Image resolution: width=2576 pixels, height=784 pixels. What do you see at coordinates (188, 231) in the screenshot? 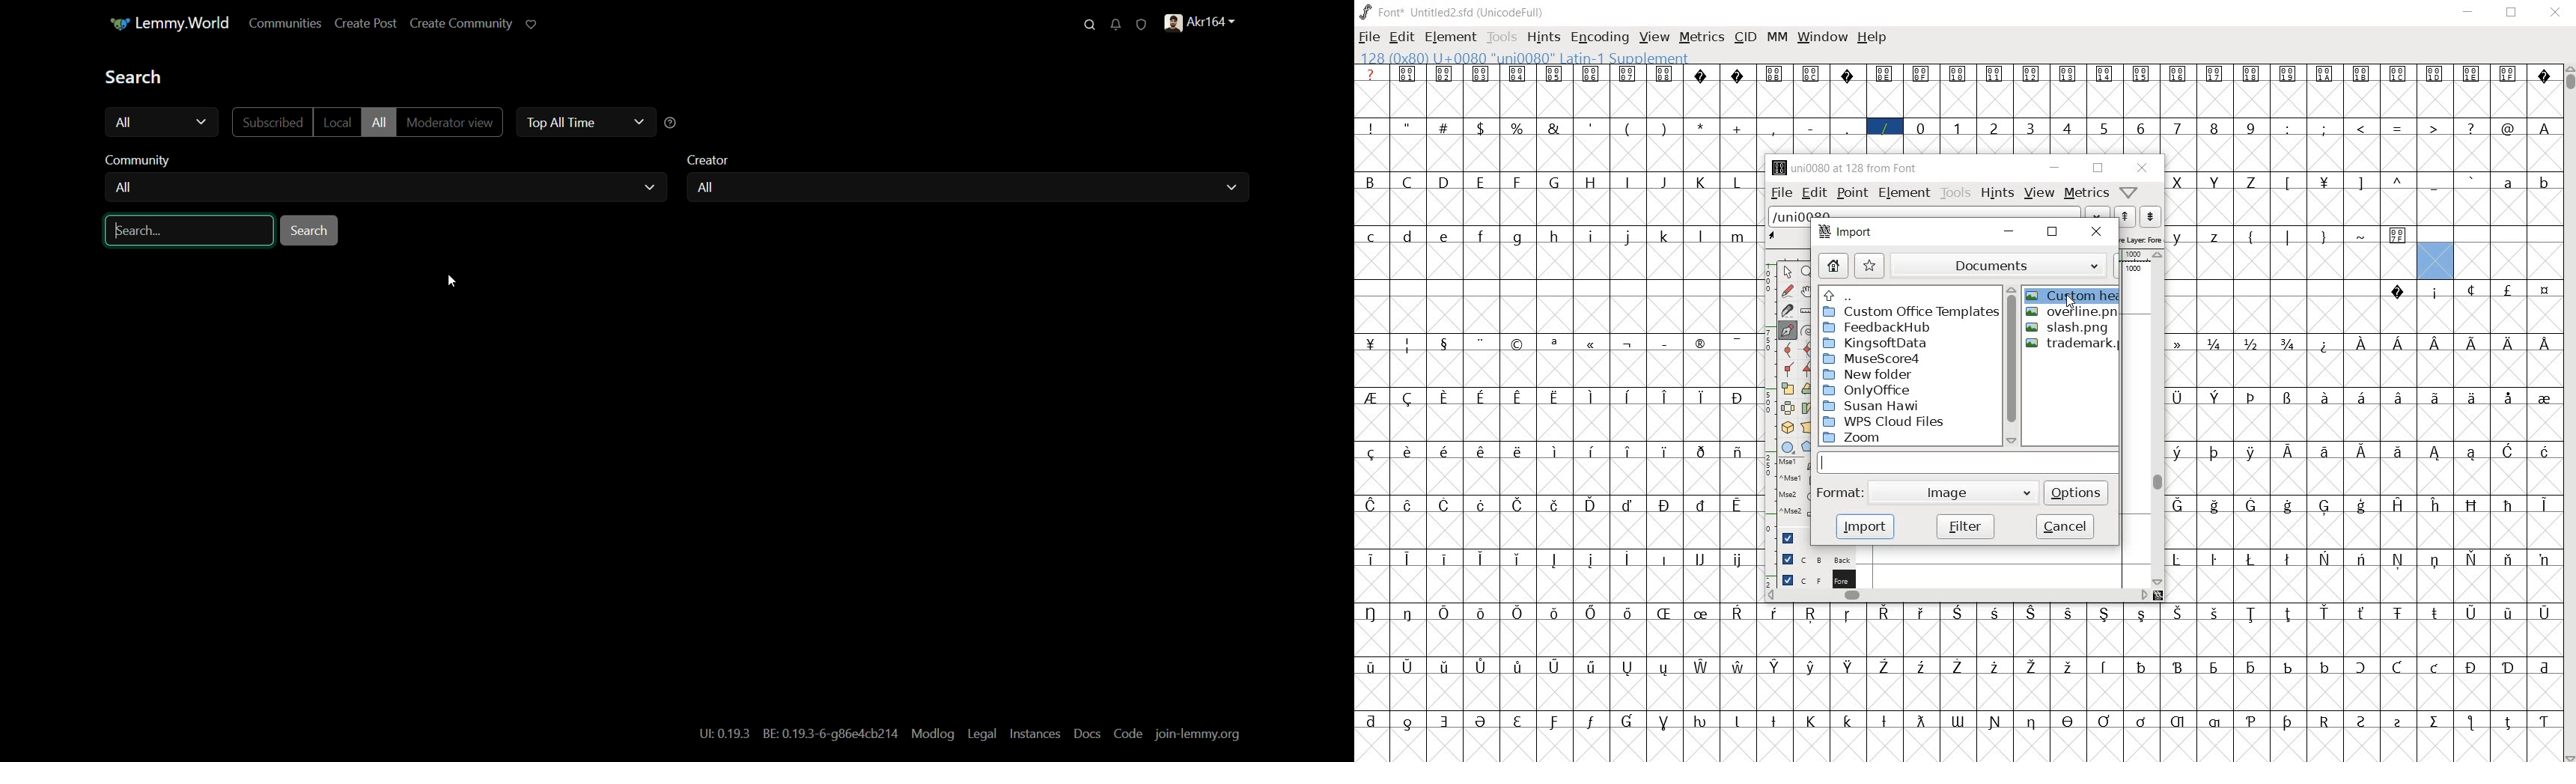
I see `search bar` at bounding box center [188, 231].